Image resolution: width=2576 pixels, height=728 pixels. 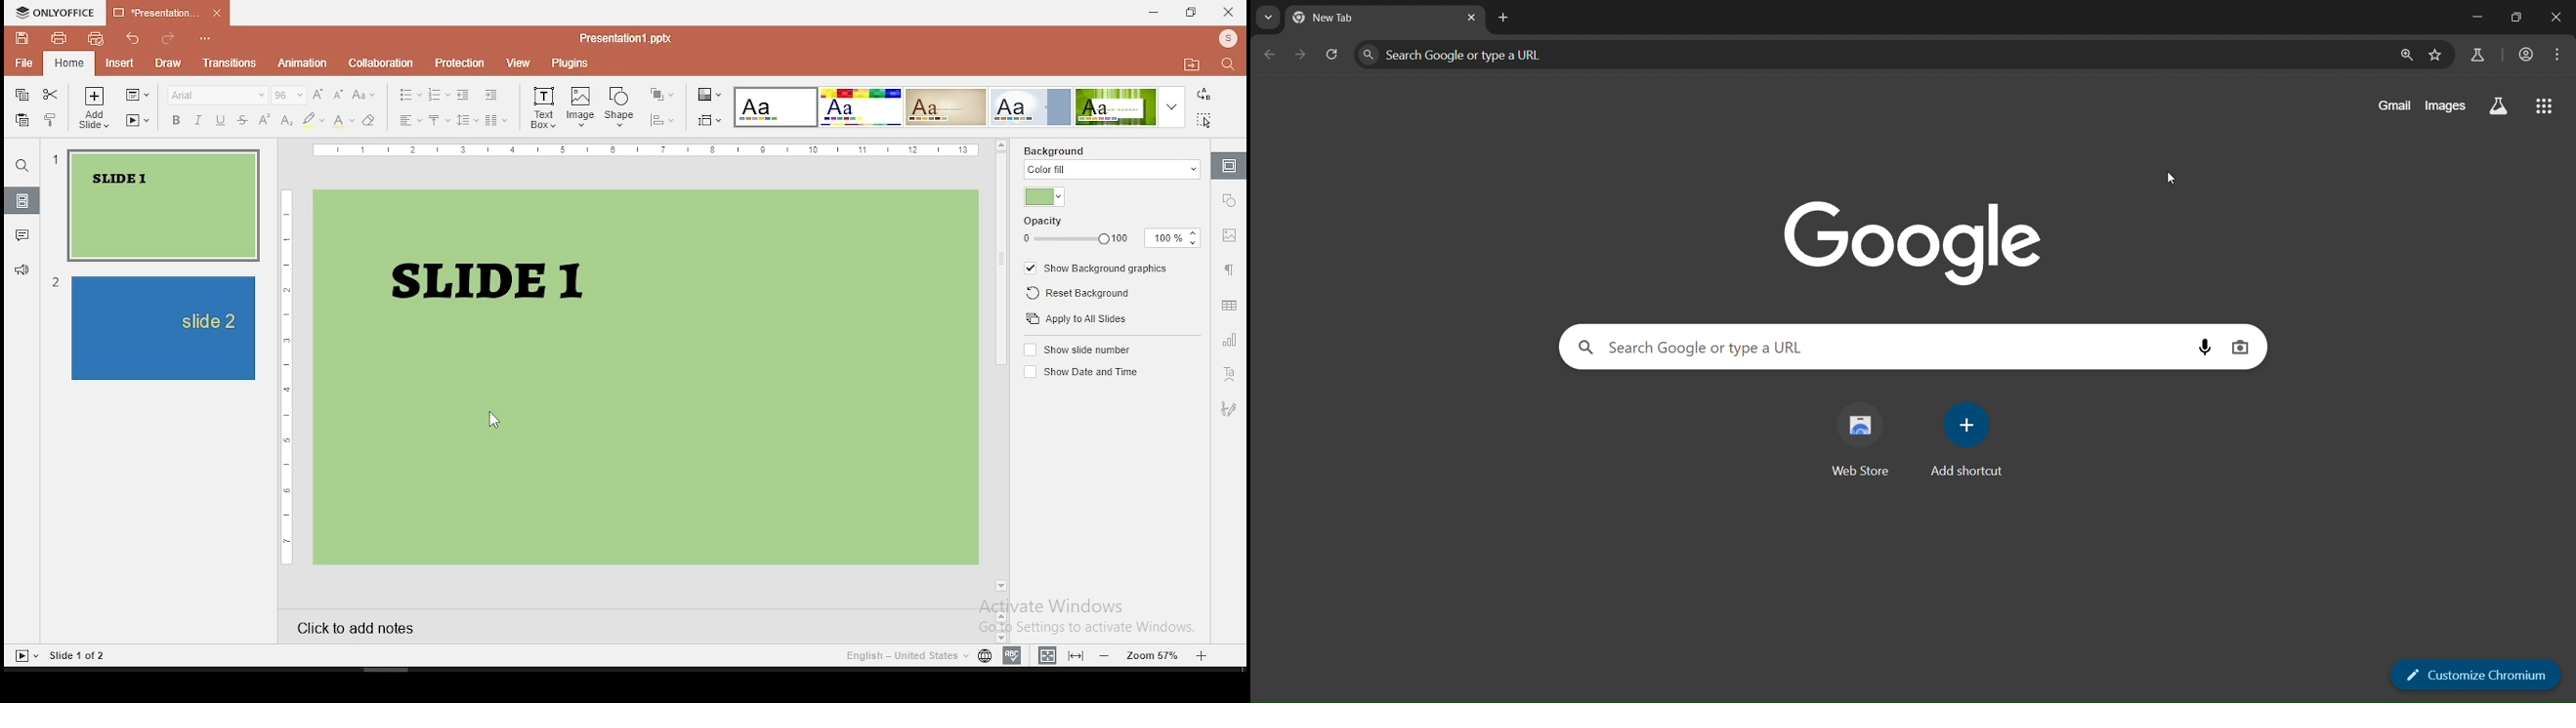 I want to click on horizontal alignment, so click(x=409, y=121).